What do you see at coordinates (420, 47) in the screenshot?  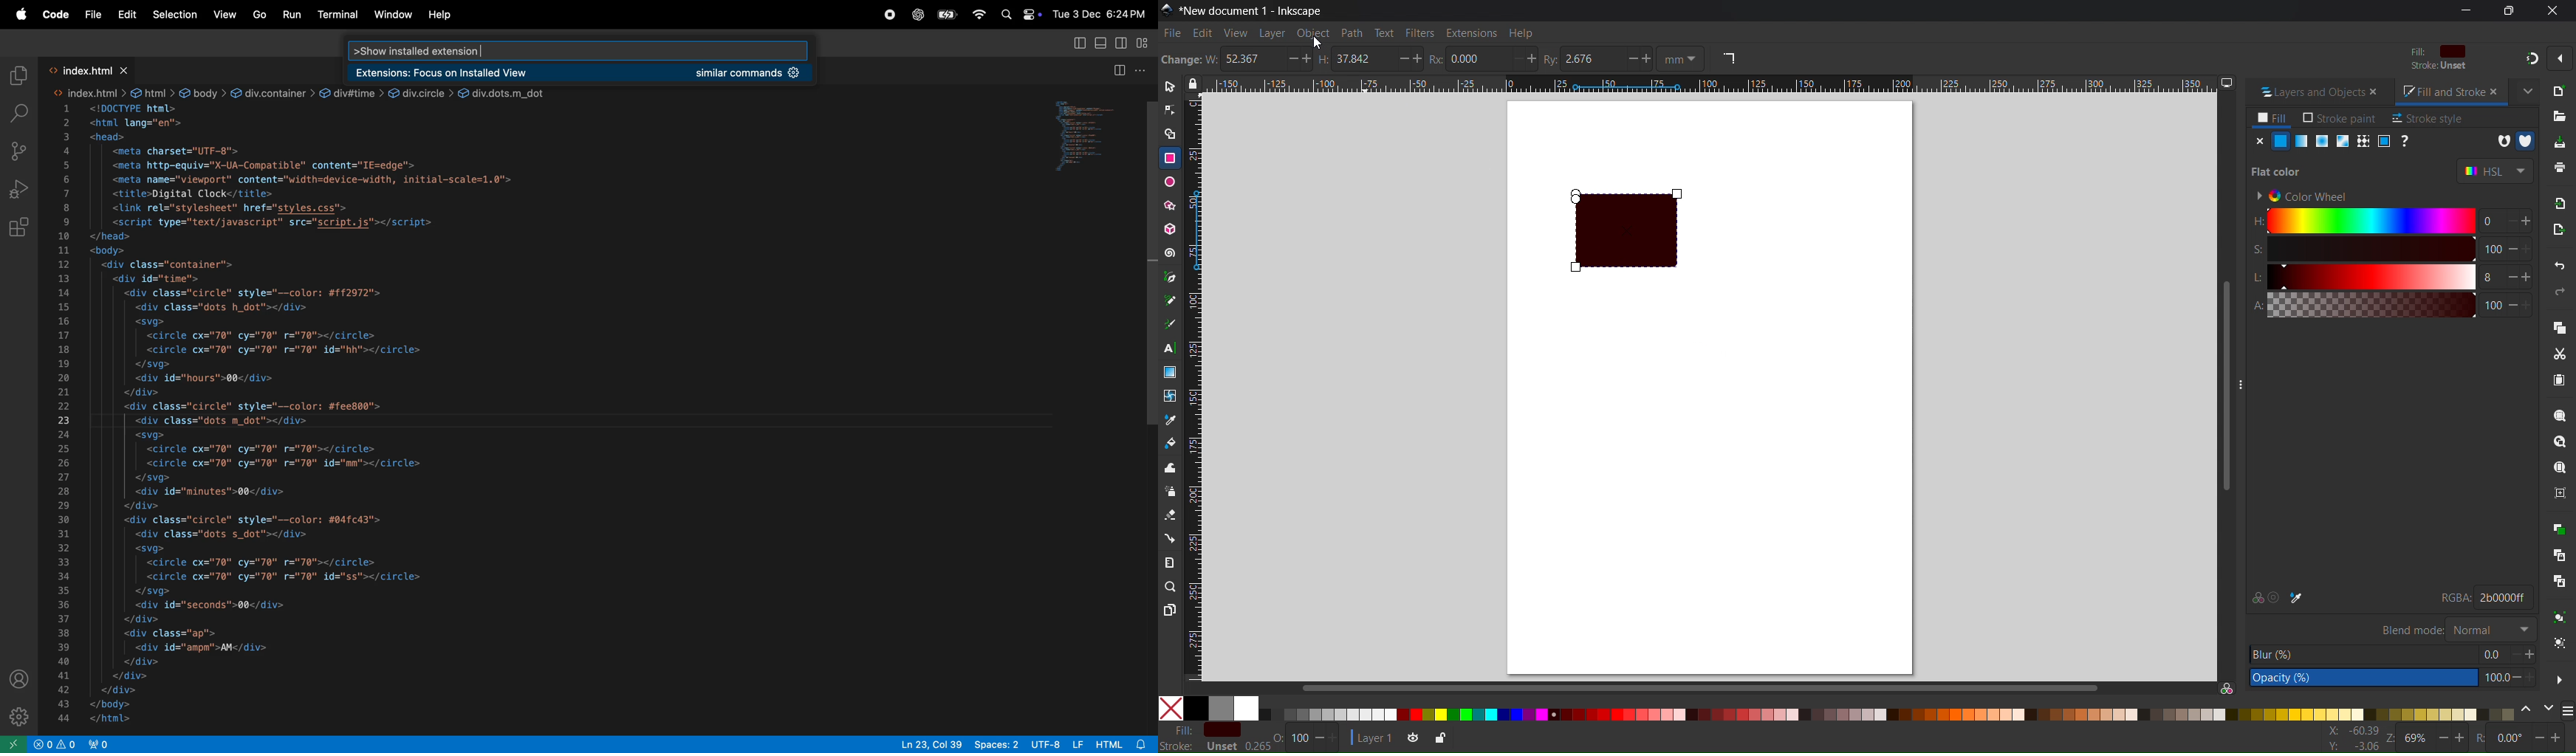 I see `show installed extensions` at bounding box center [420, 47].